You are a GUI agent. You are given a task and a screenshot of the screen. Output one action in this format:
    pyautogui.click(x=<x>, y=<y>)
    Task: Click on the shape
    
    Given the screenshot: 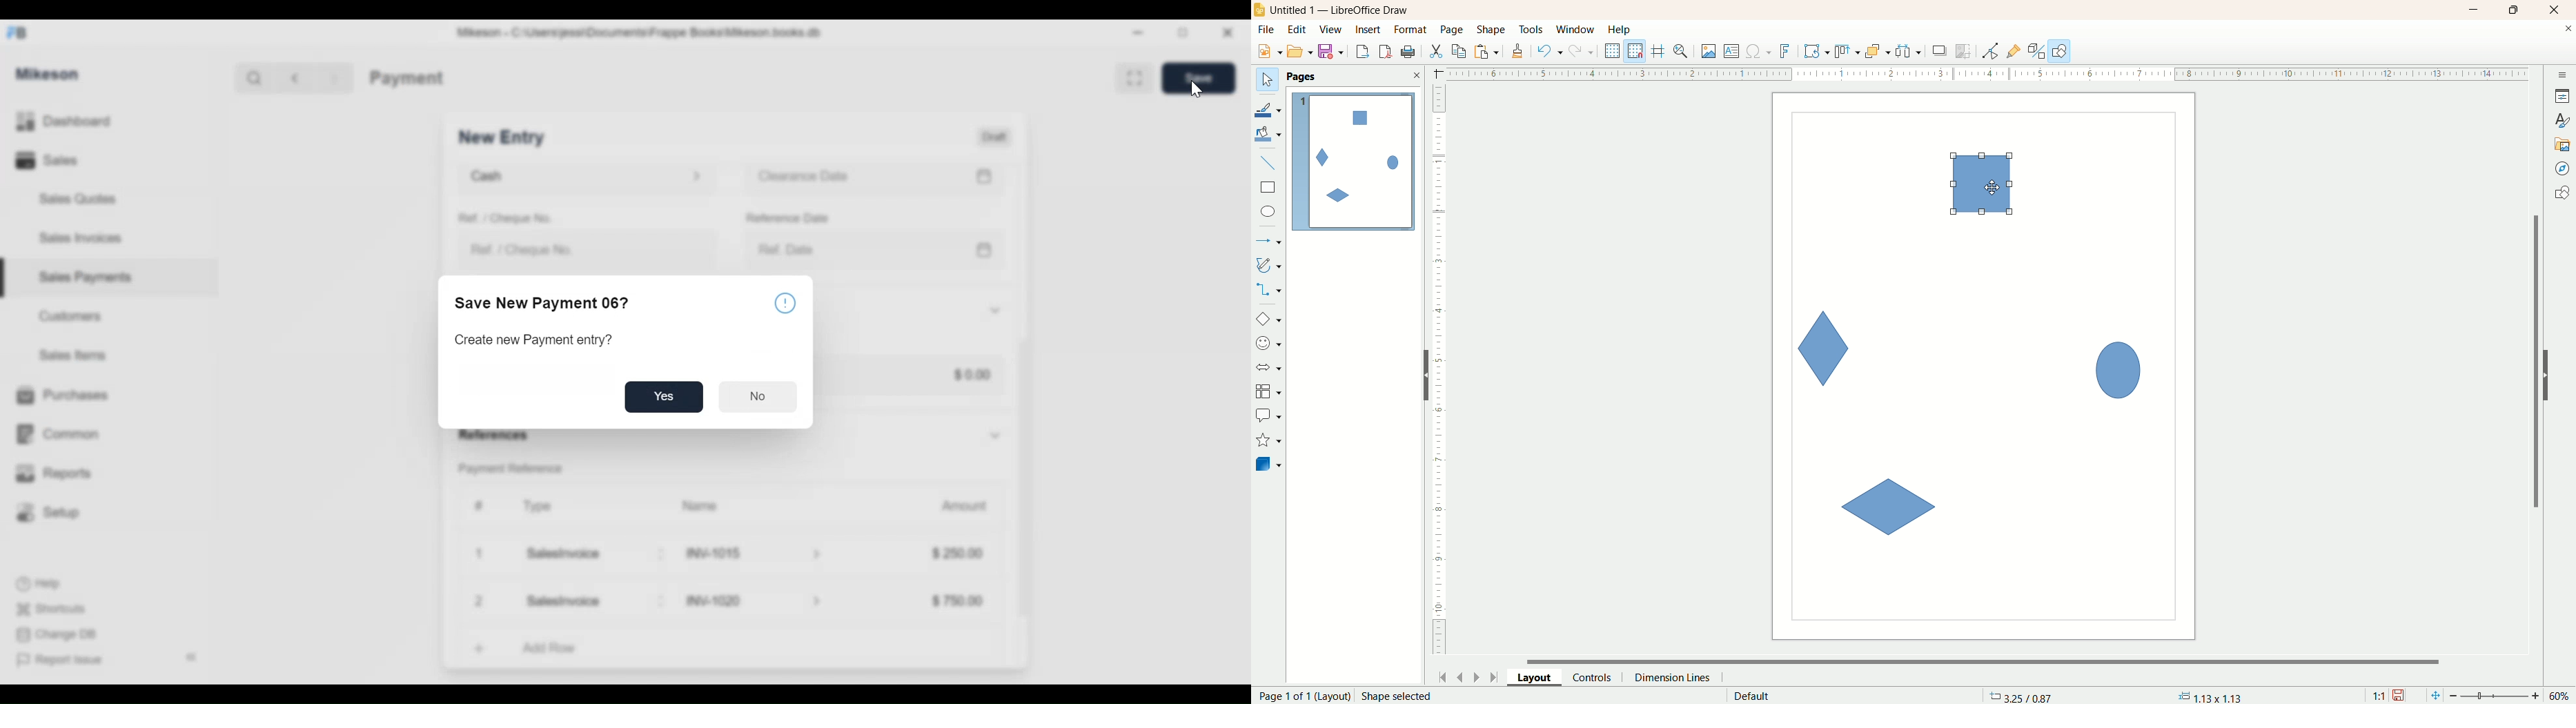 What is the action you would take?
    pyautogui.click(x=1492, y=30)
    